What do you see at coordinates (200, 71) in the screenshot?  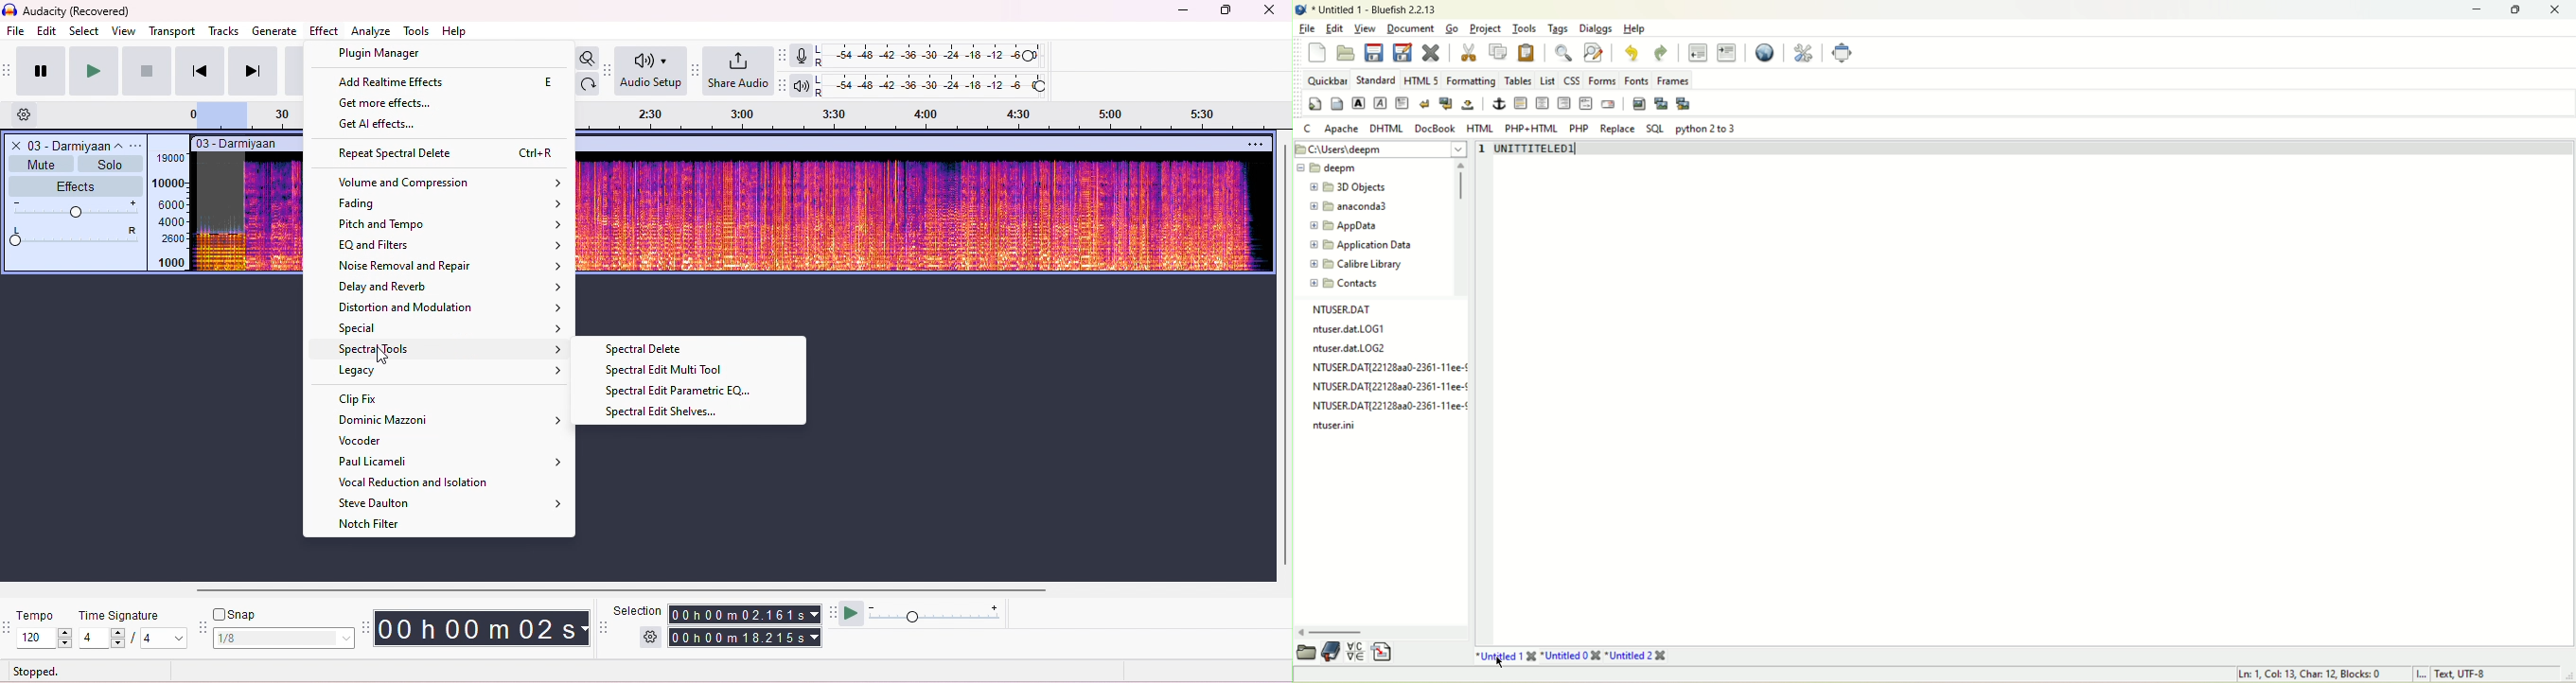 I see `previous` at bounding box center [200, 71].